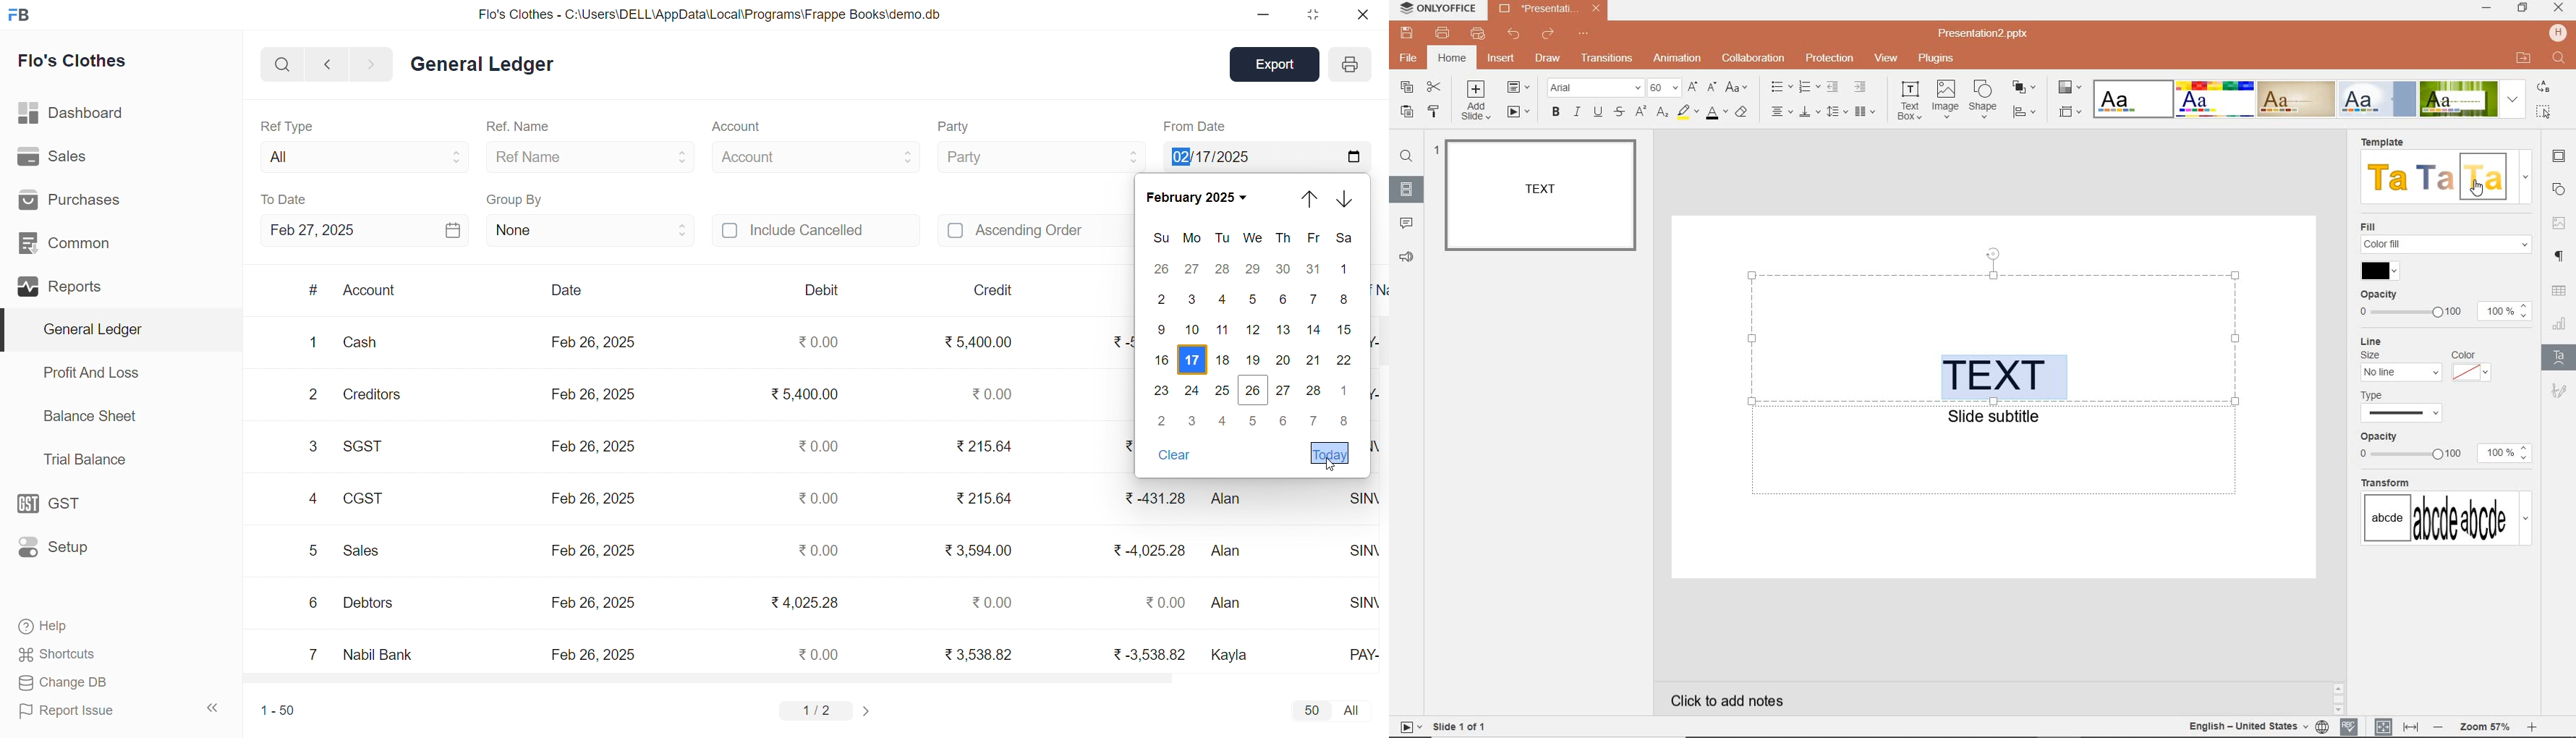 The image size is (2576, 756). Describe the element at coordinates (1409, 59) in the screenshot. I see `FILE` at that location.